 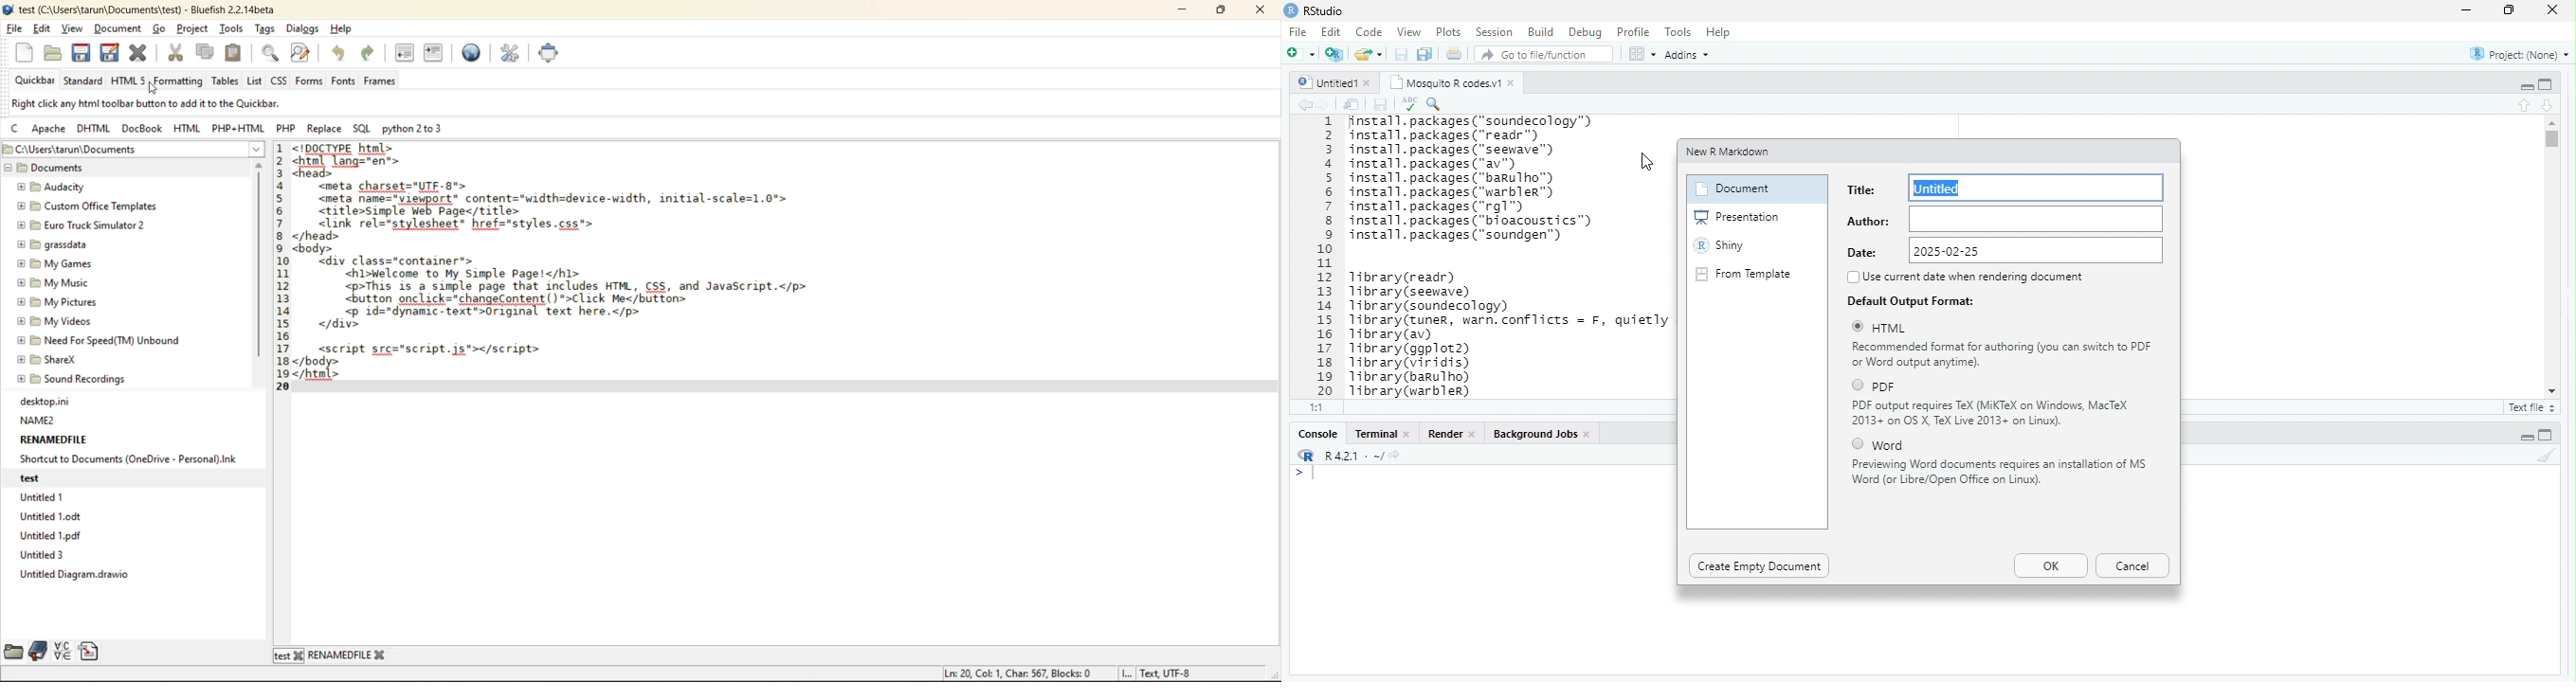 What do you see at coordinates (1635, 31) in the screenshot?
I see `Profile` at bounding box center [1635, 31].